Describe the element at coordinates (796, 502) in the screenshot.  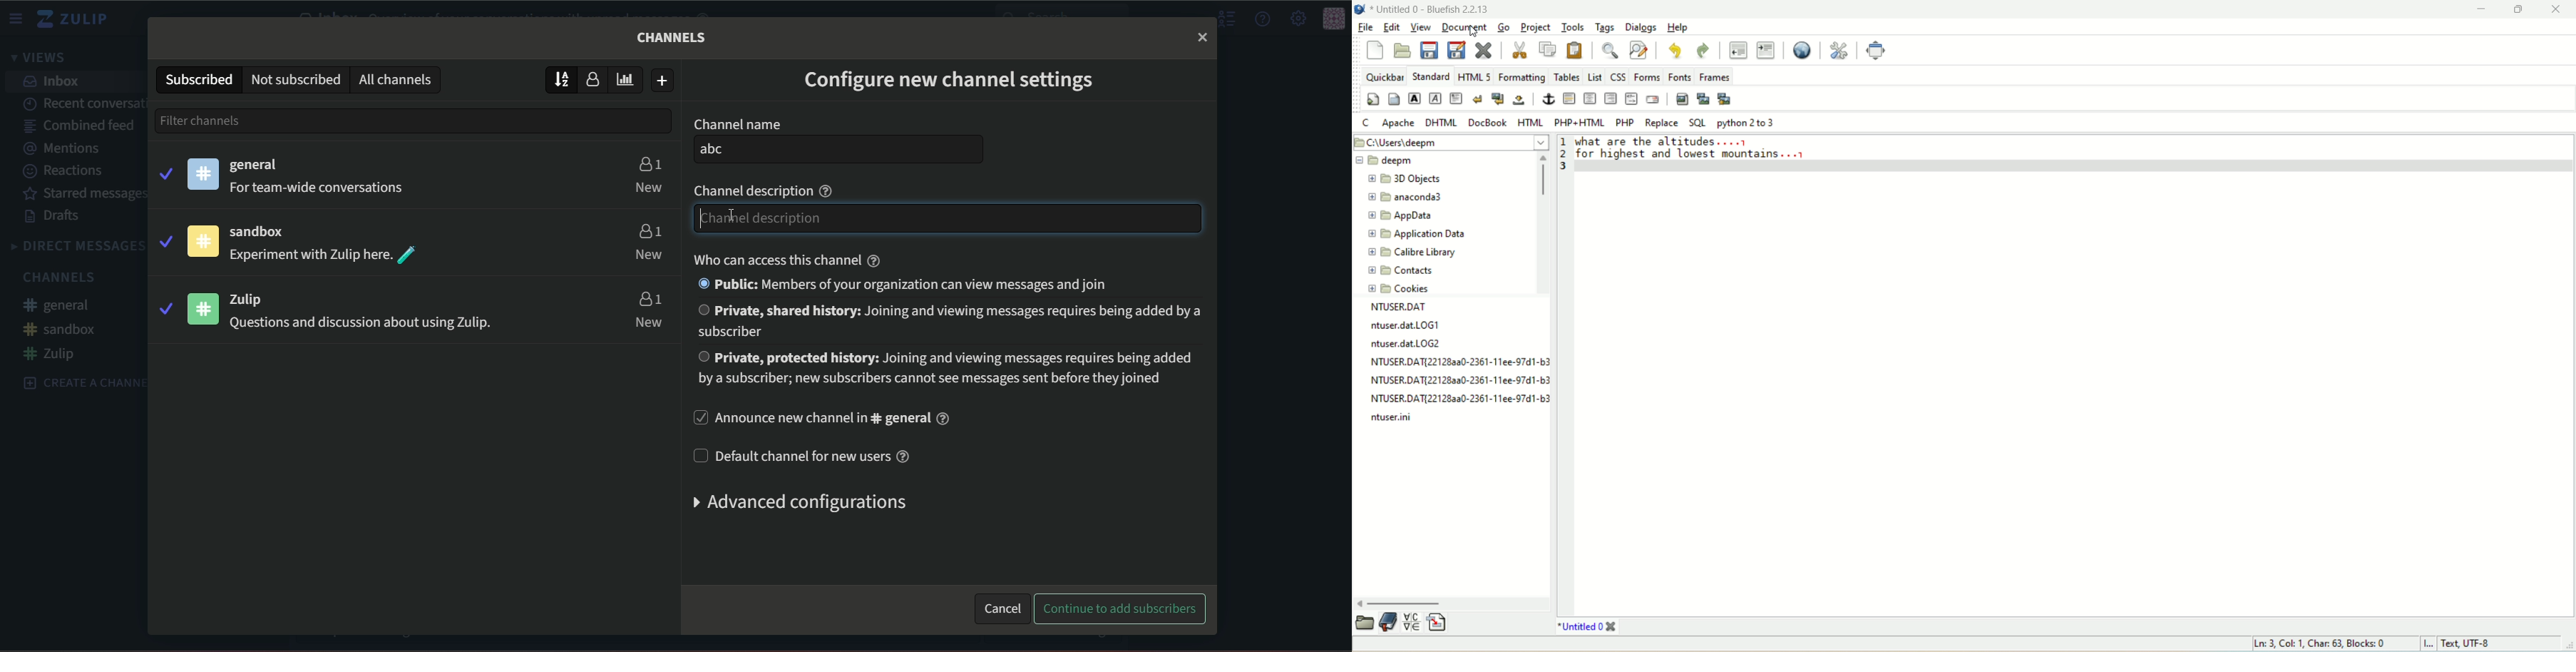
I see `advanced configurations` at that location.